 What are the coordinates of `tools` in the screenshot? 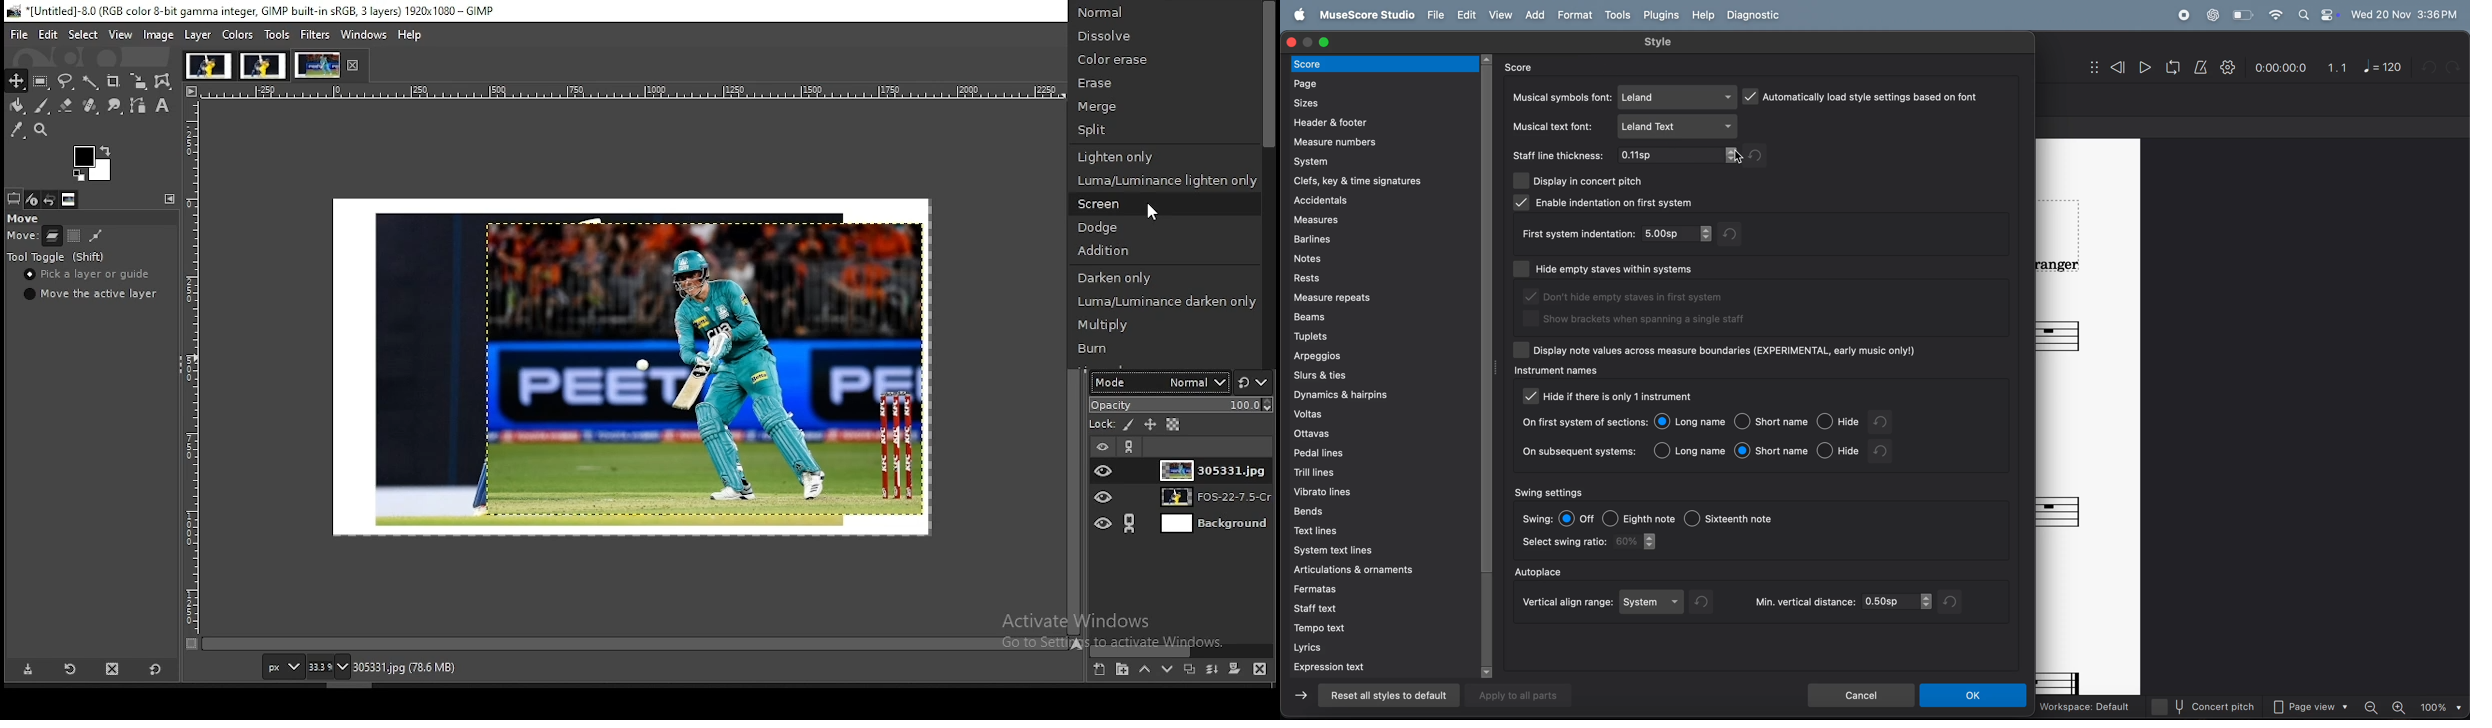 It's located at (1617, 16).